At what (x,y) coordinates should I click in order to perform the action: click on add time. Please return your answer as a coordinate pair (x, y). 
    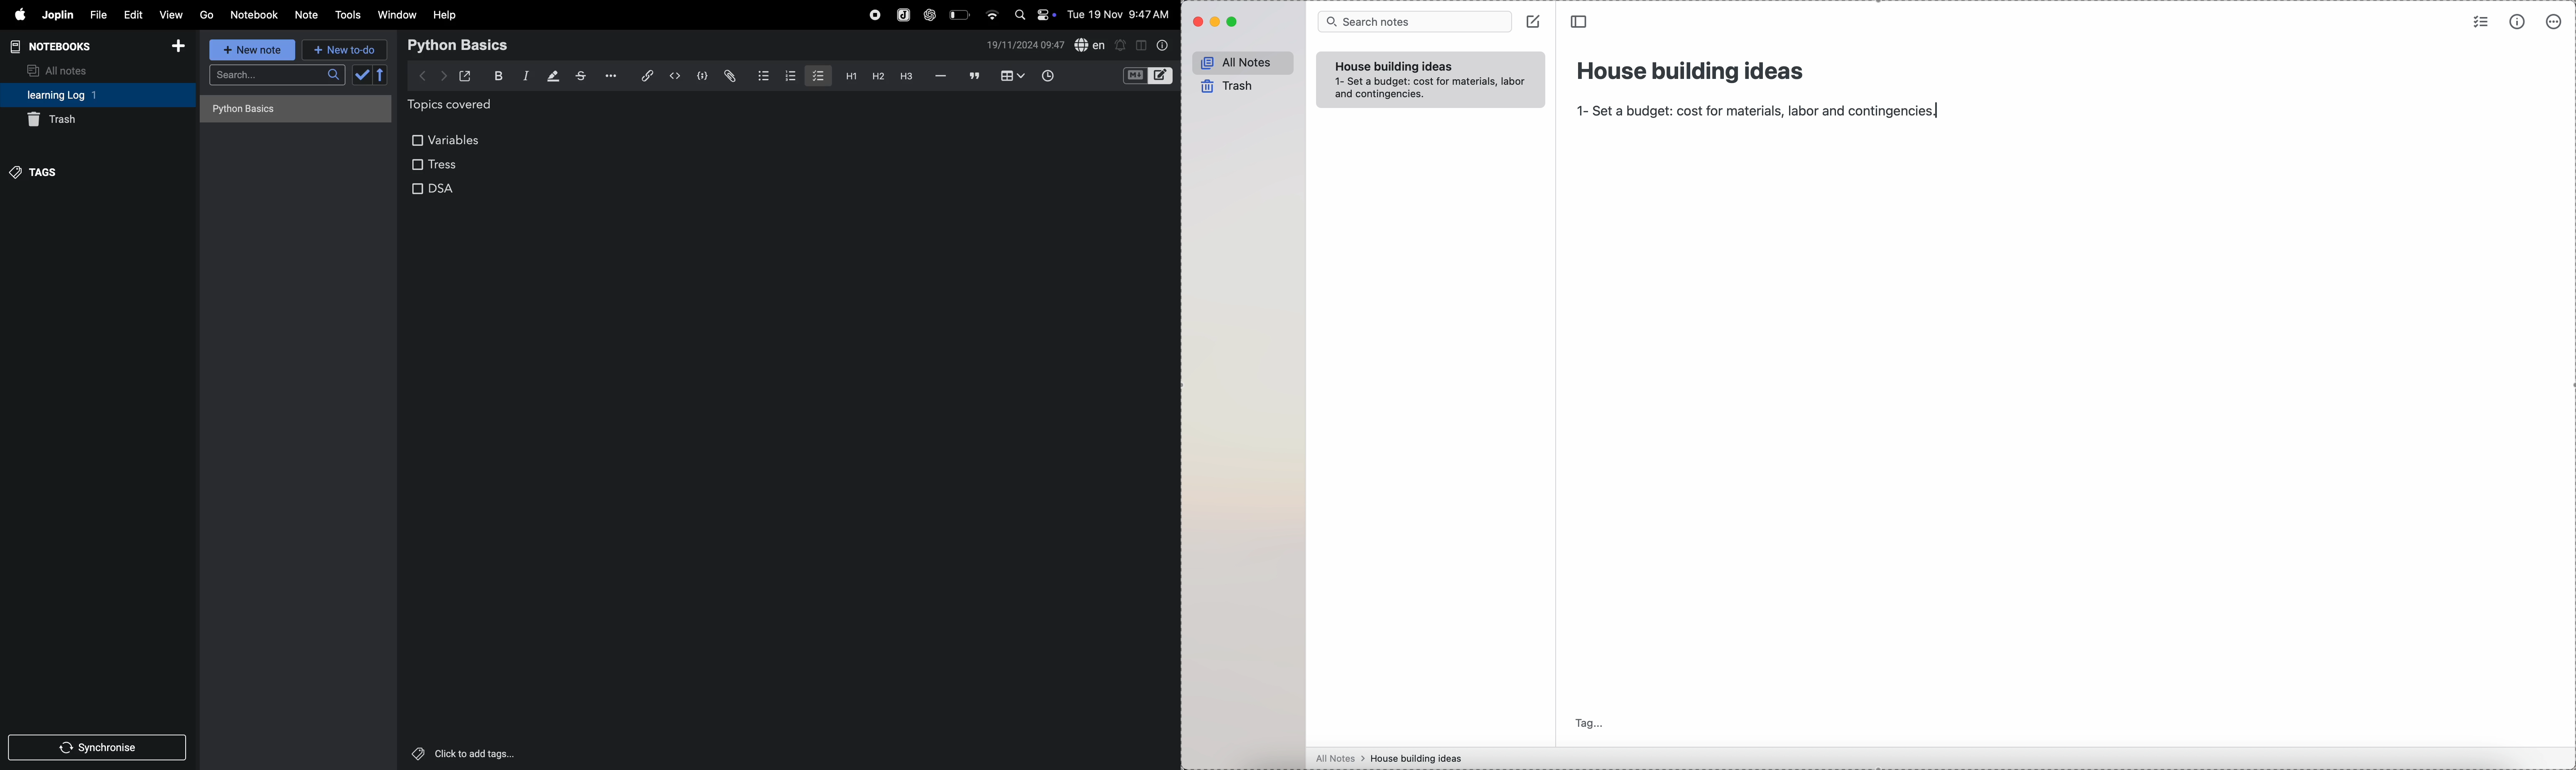
    Looking at the image, I should click on (1059, 77).